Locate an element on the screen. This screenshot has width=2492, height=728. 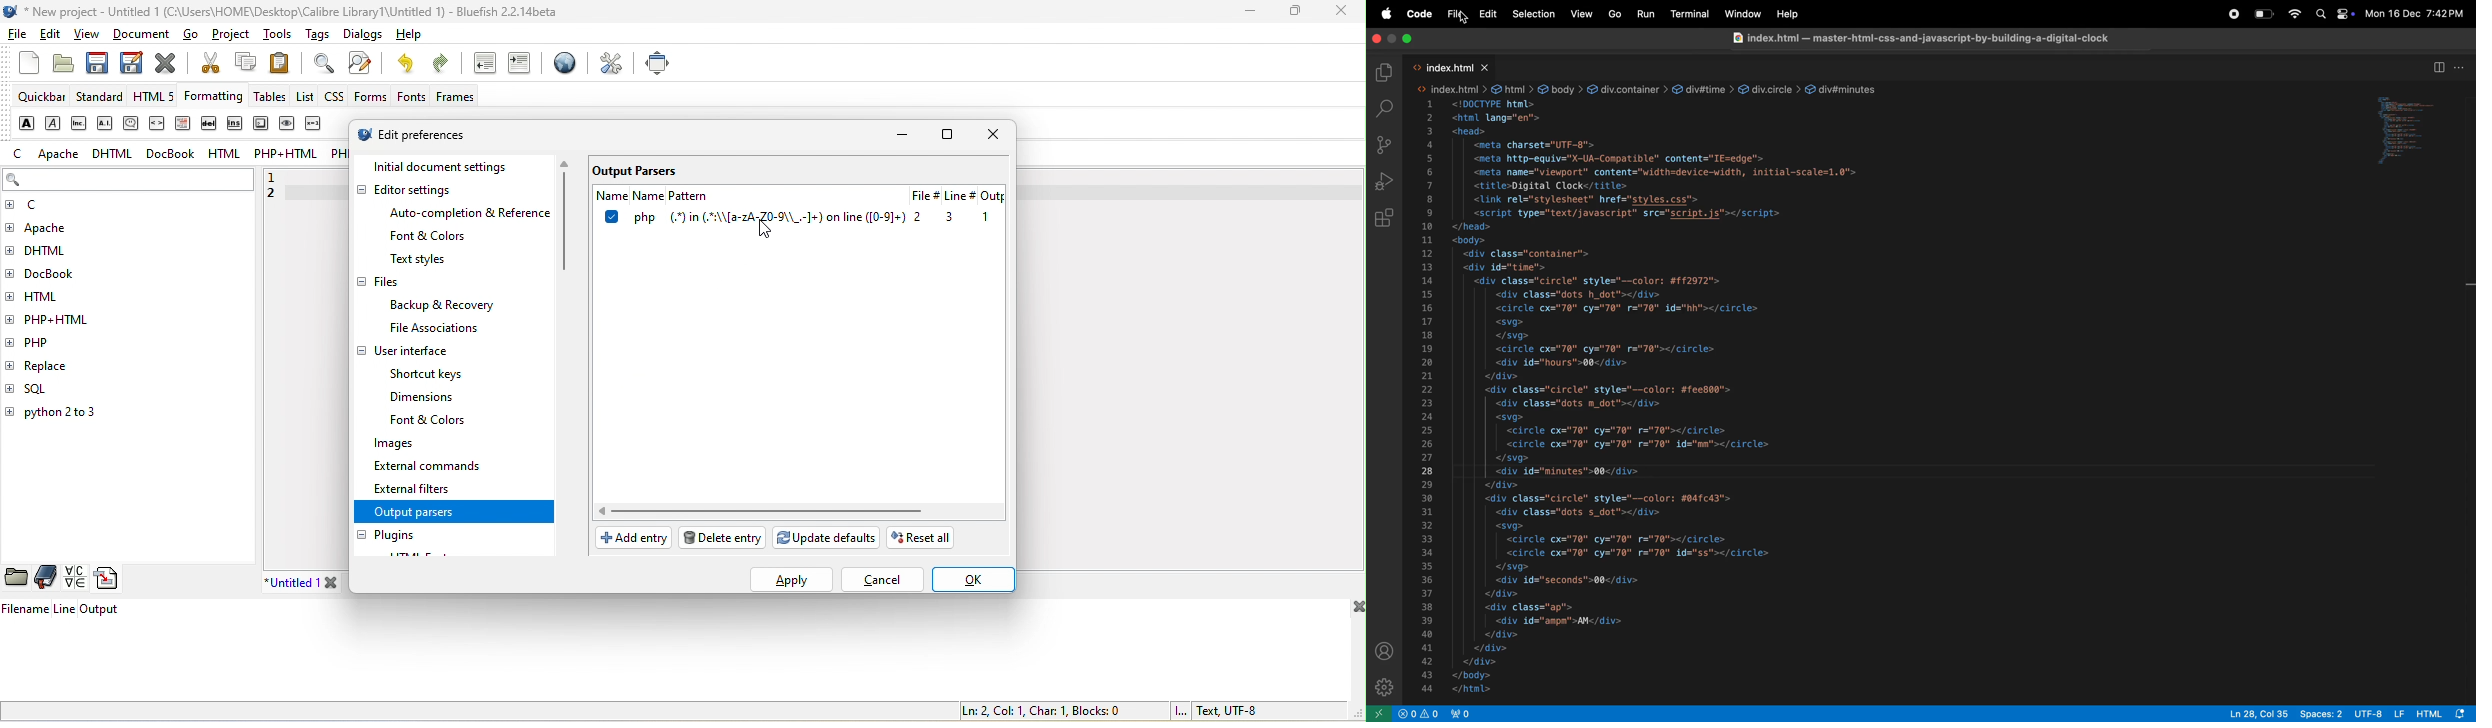
Run is located at coordinates (1647, 13).